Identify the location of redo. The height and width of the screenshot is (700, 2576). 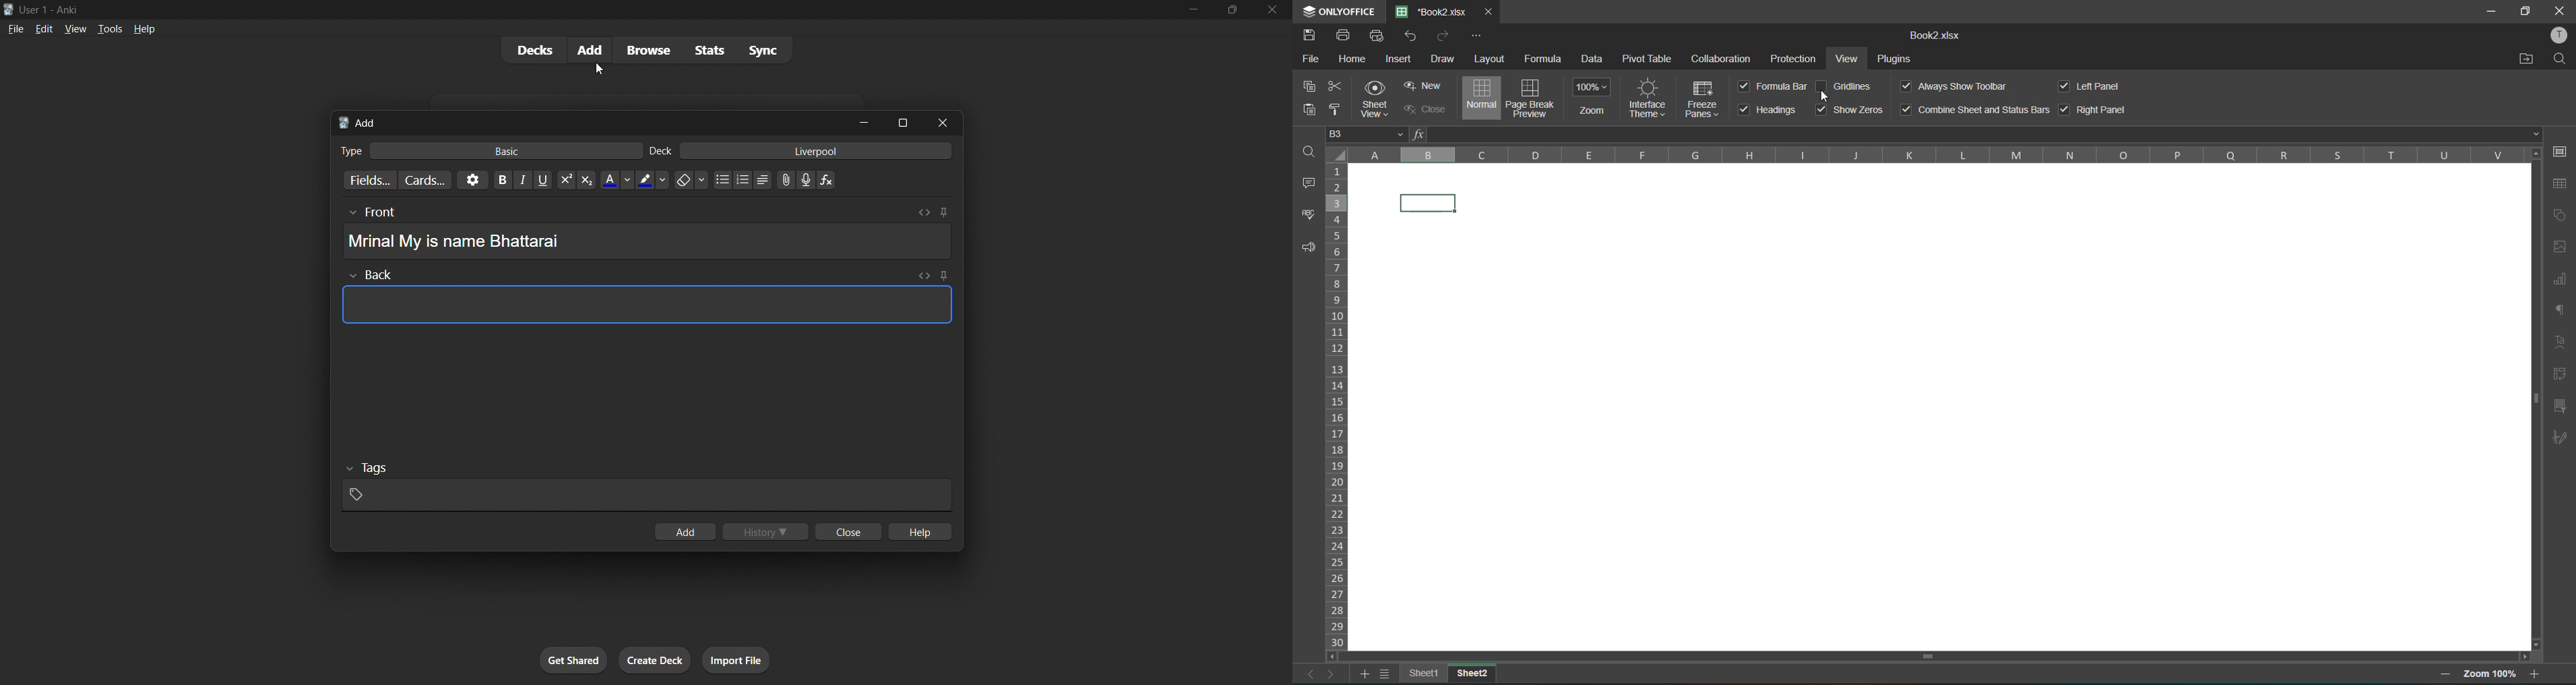
(1441, 35).